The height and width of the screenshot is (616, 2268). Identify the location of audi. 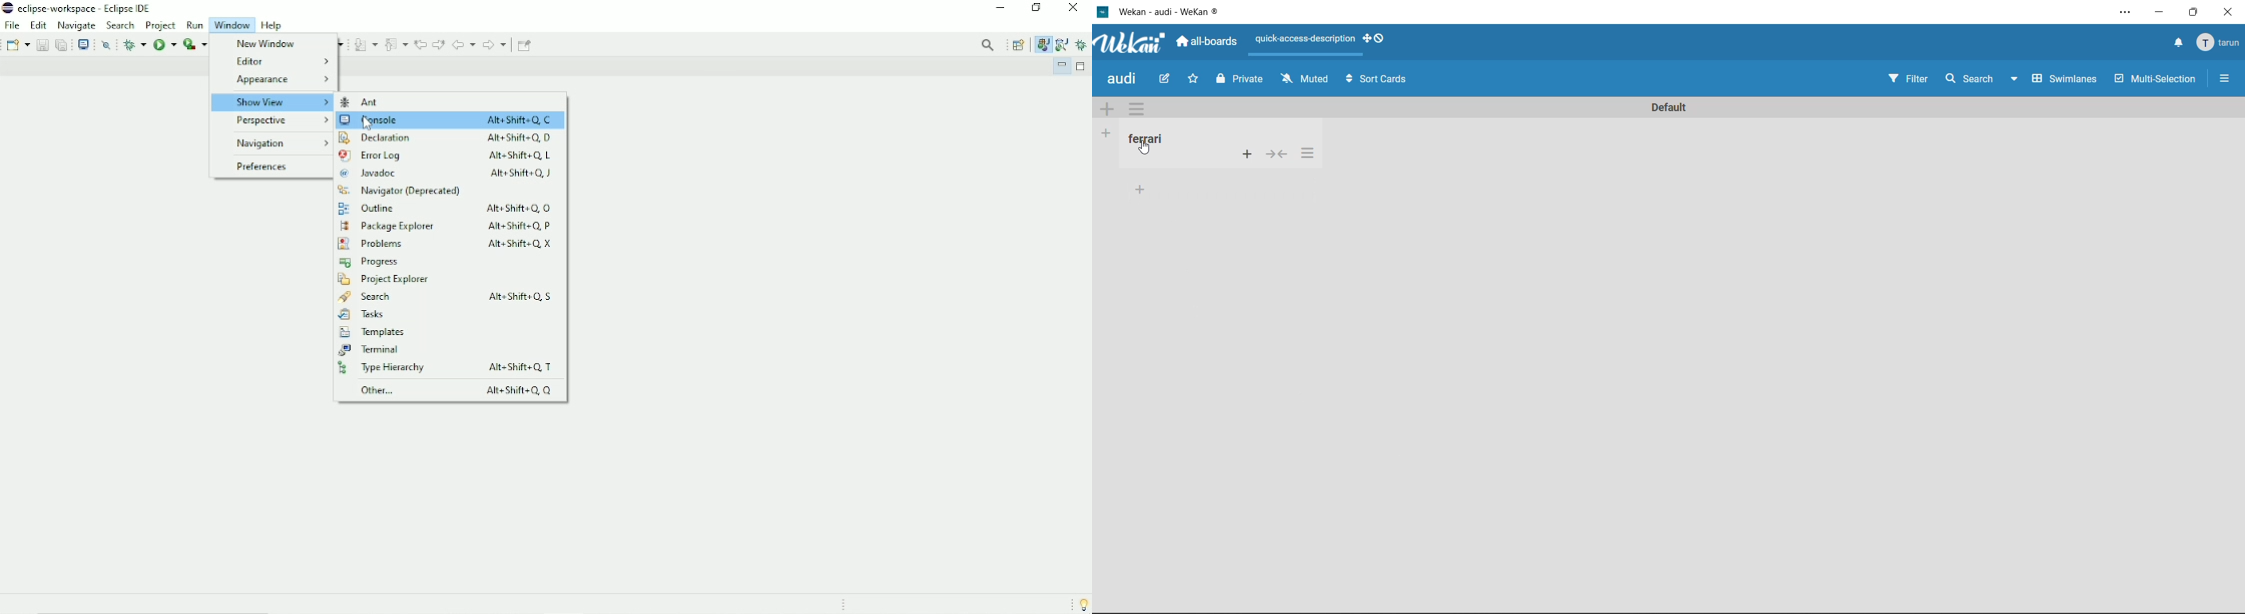
(1124, 79).